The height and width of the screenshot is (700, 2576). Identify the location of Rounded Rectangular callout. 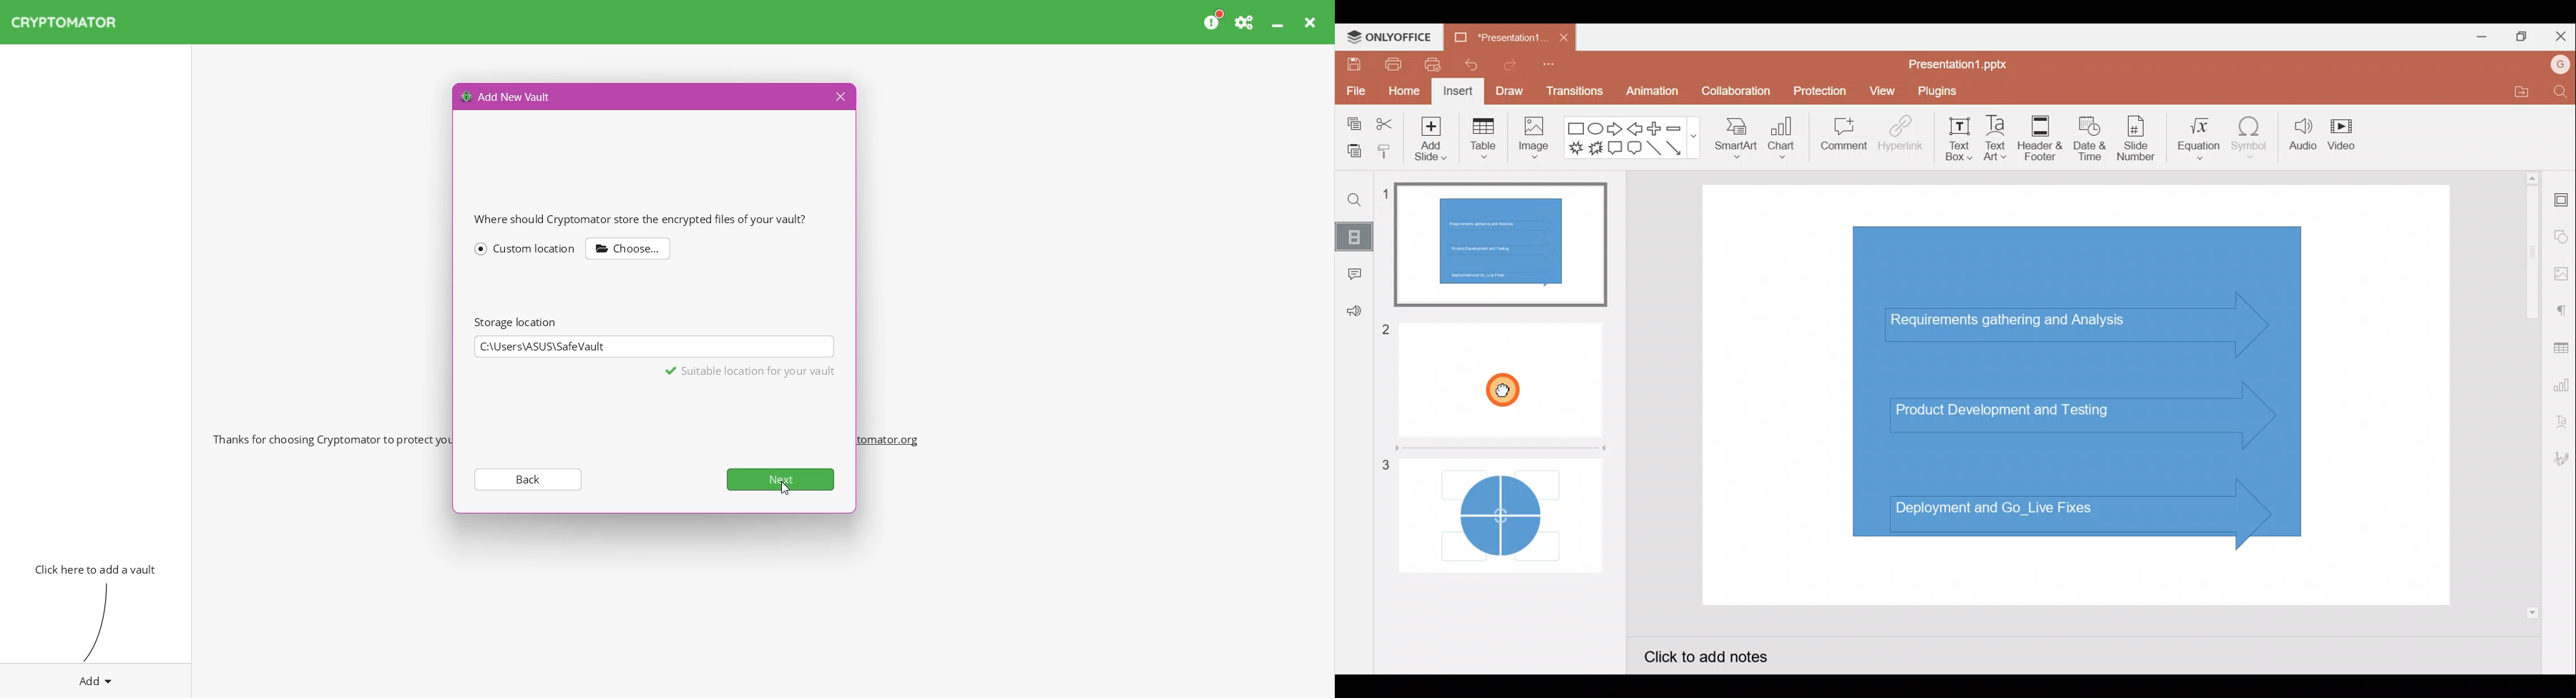
(1634, 150).